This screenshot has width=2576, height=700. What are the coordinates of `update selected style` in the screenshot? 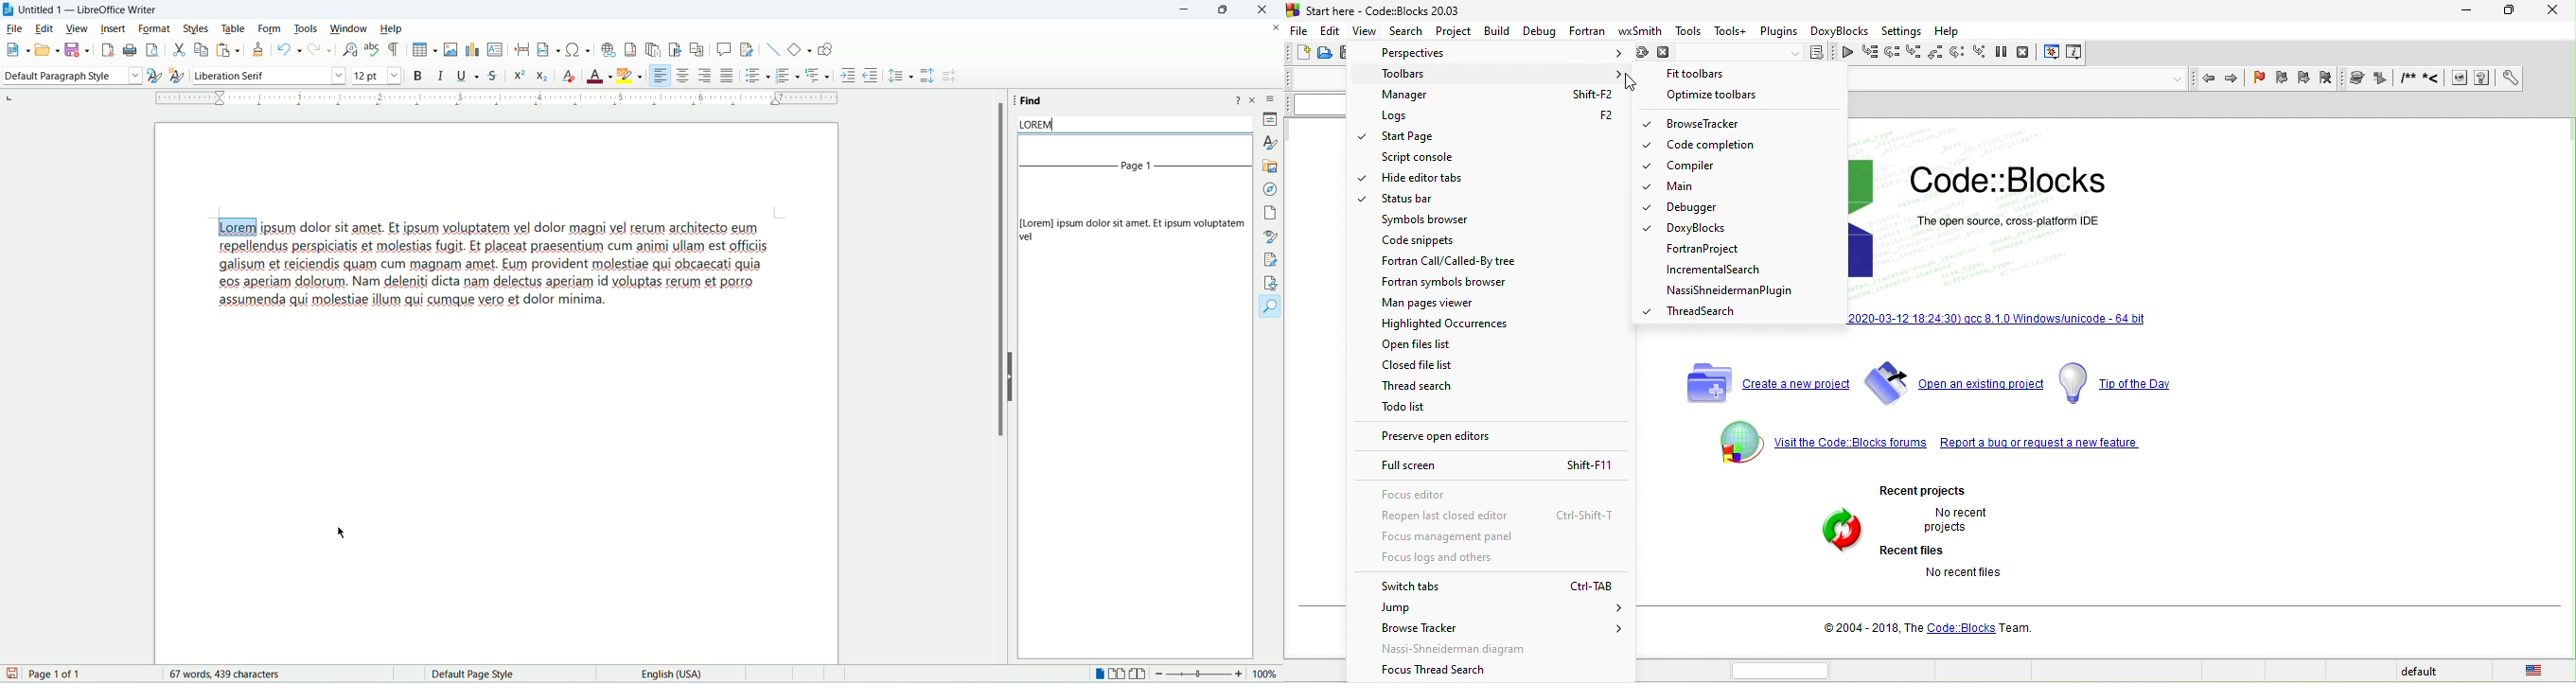 It's located at (150, 75).